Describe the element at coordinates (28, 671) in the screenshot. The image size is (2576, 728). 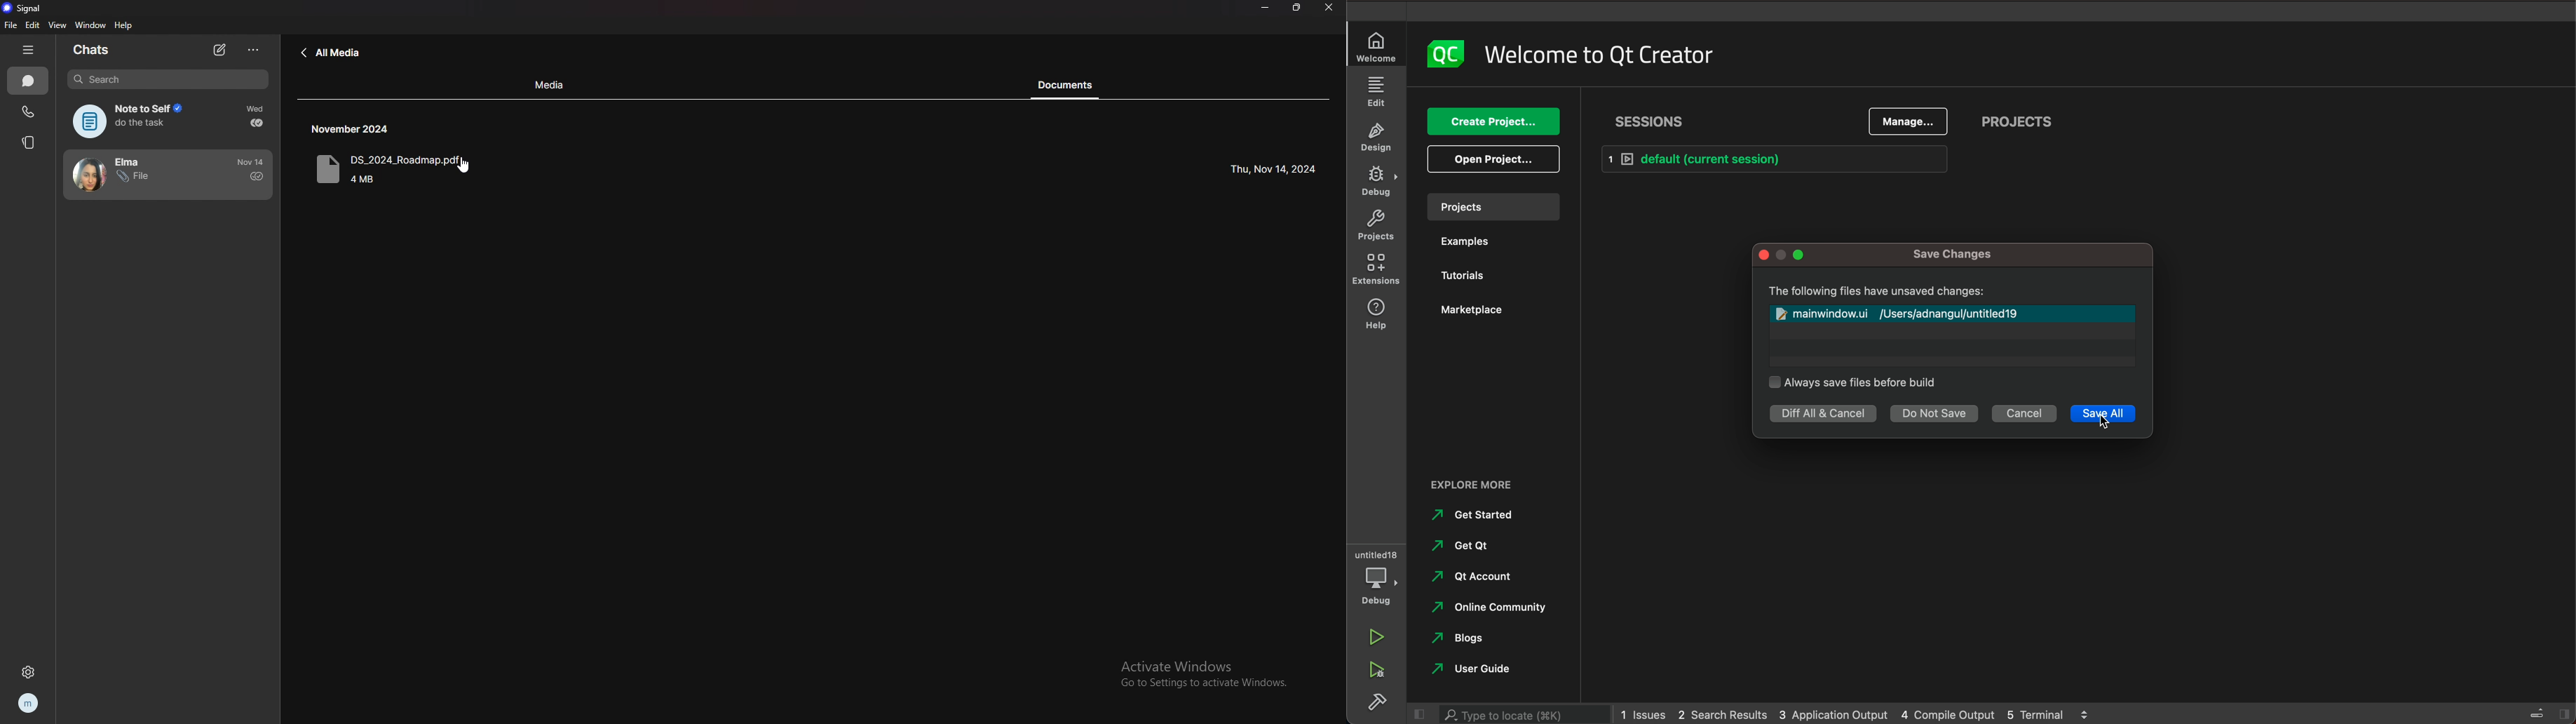
I see `settings` at that location.